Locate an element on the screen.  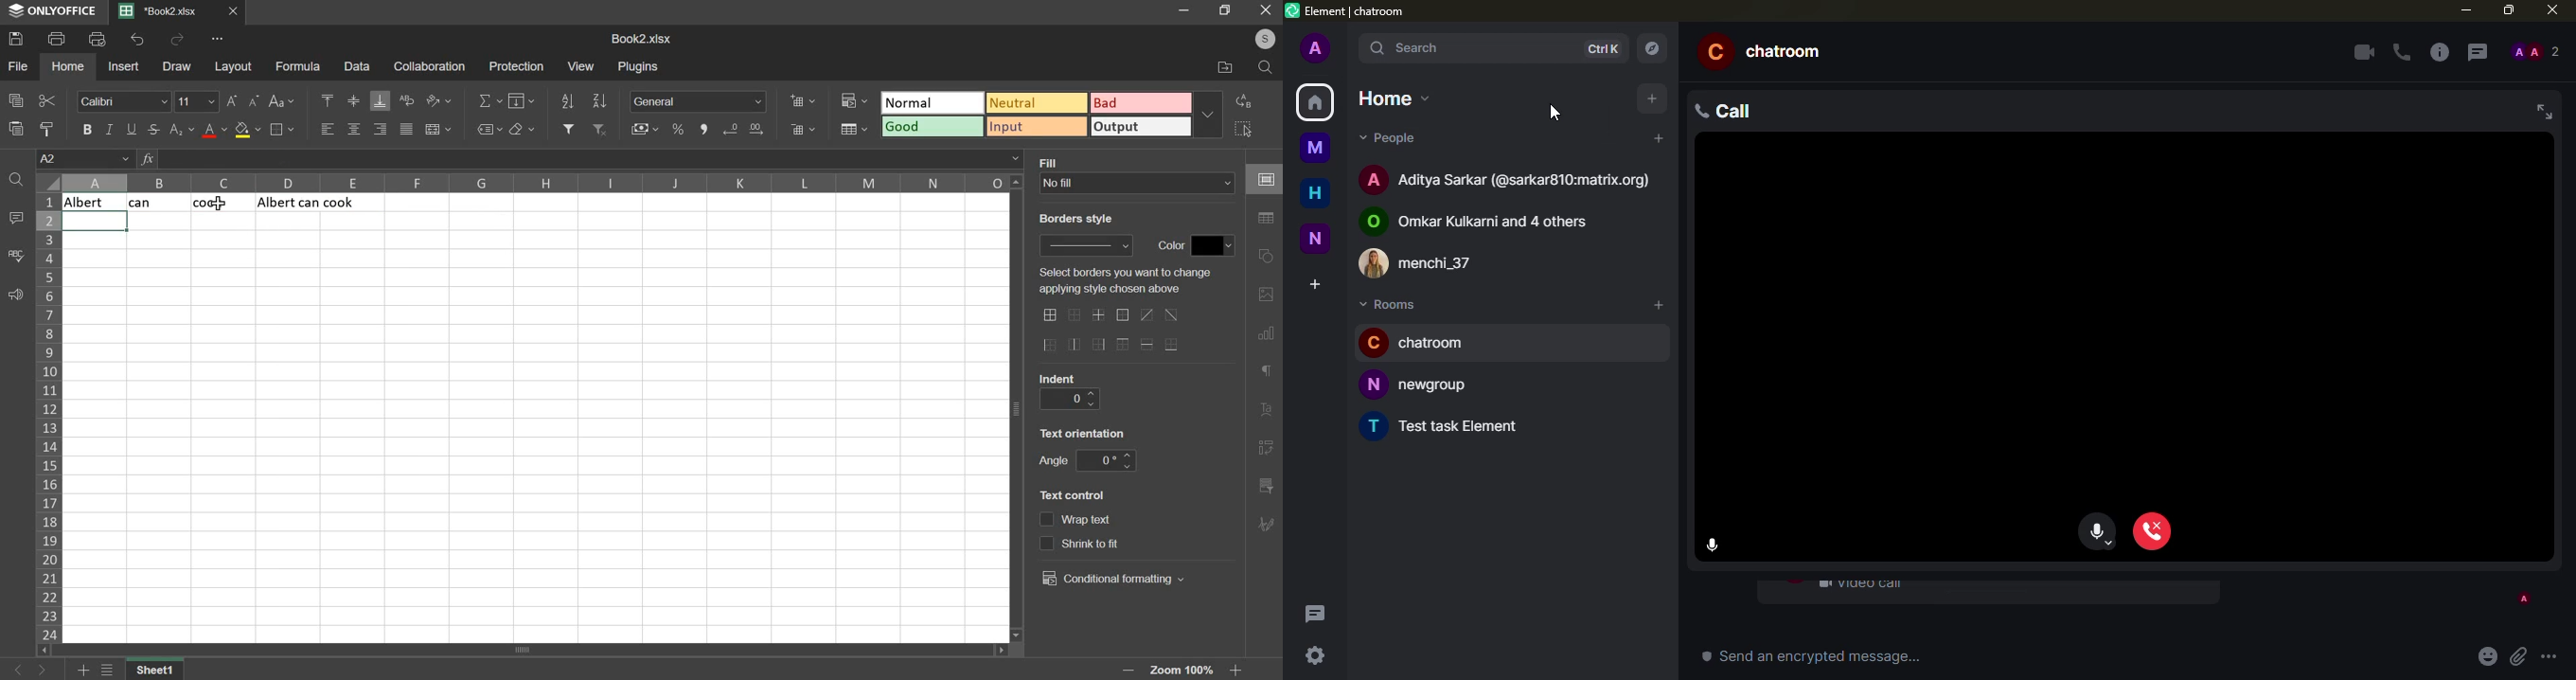
video screen is located at coordinates (2123, 324).